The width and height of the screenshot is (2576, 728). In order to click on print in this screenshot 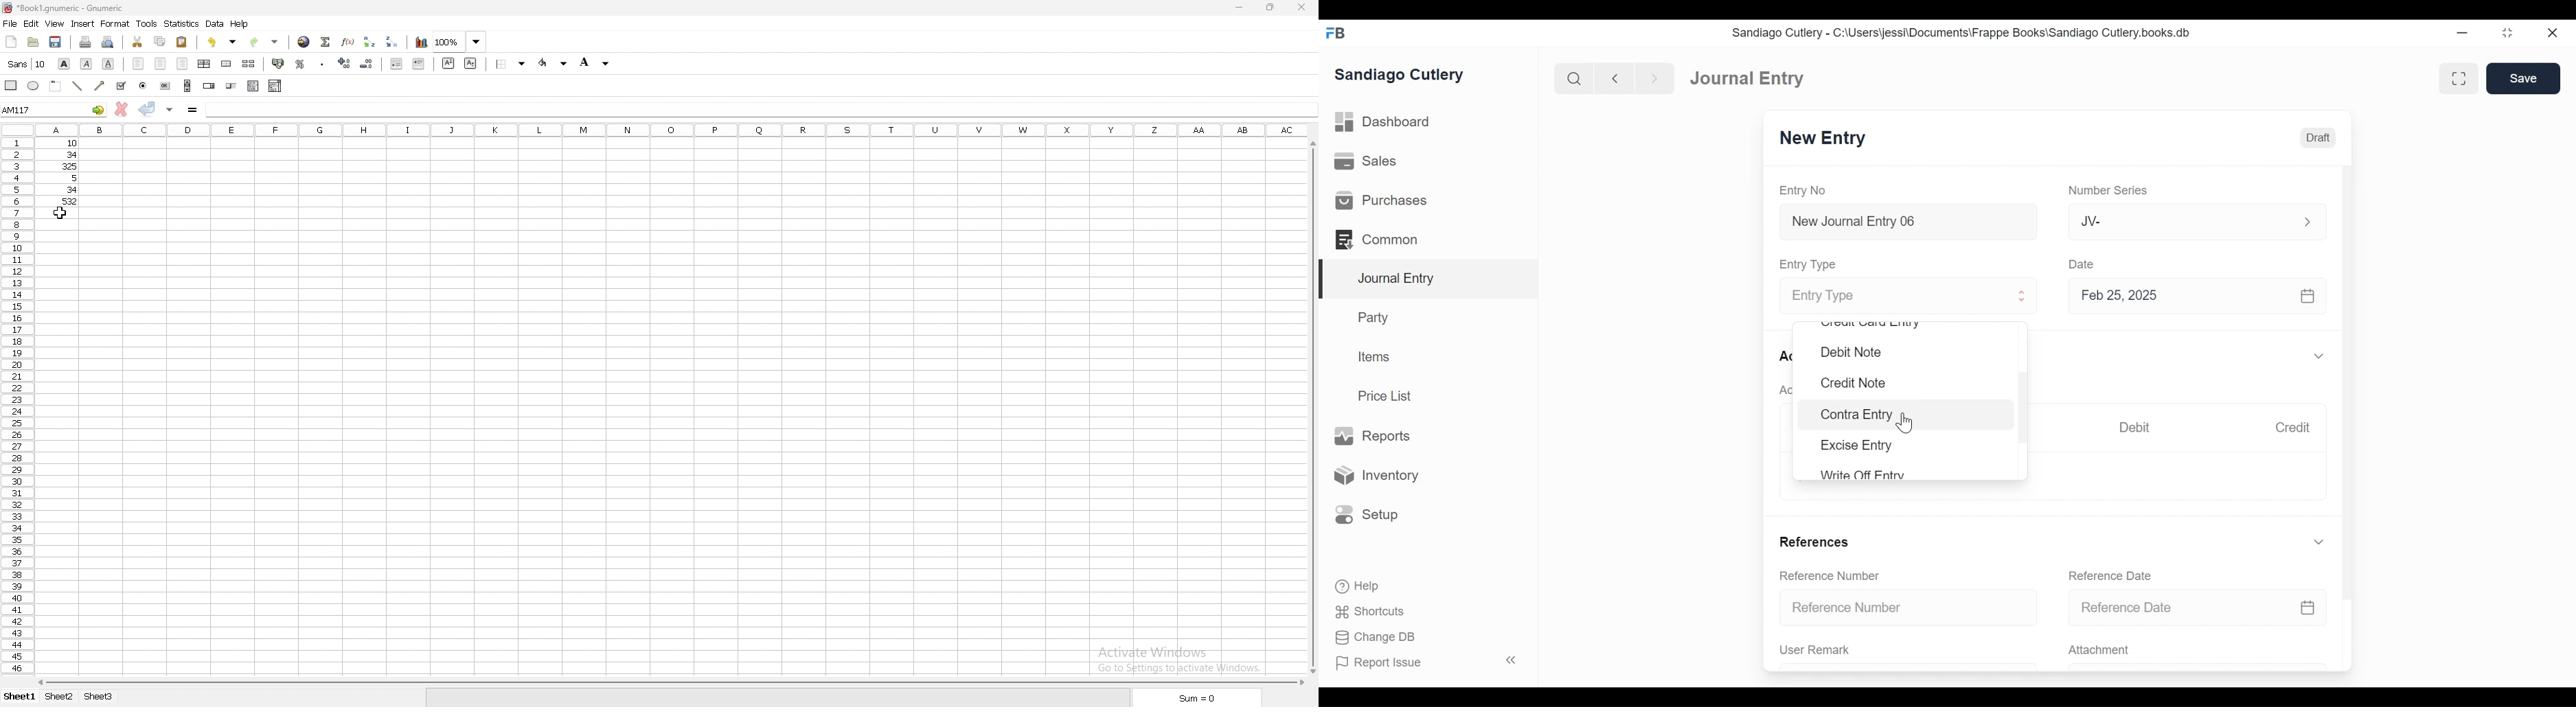, I will do `click(86, 41)`.